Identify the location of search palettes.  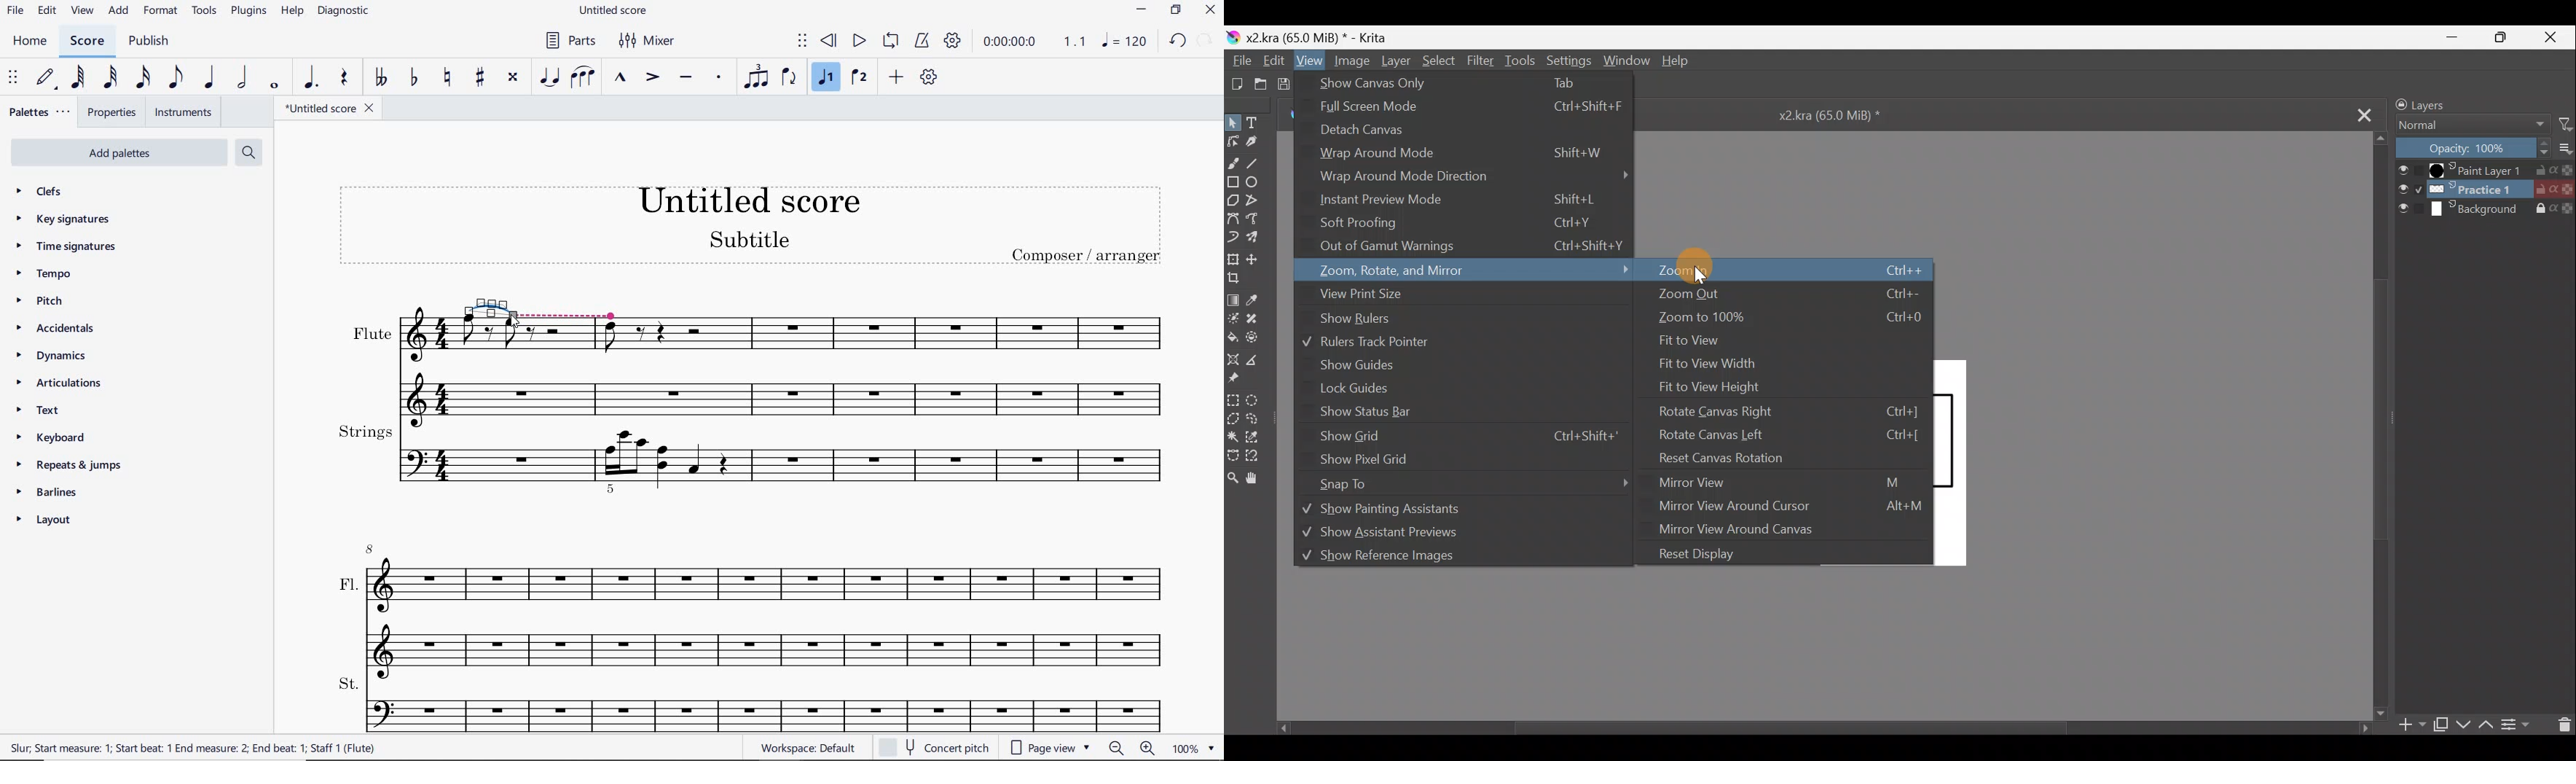
(250, 152).